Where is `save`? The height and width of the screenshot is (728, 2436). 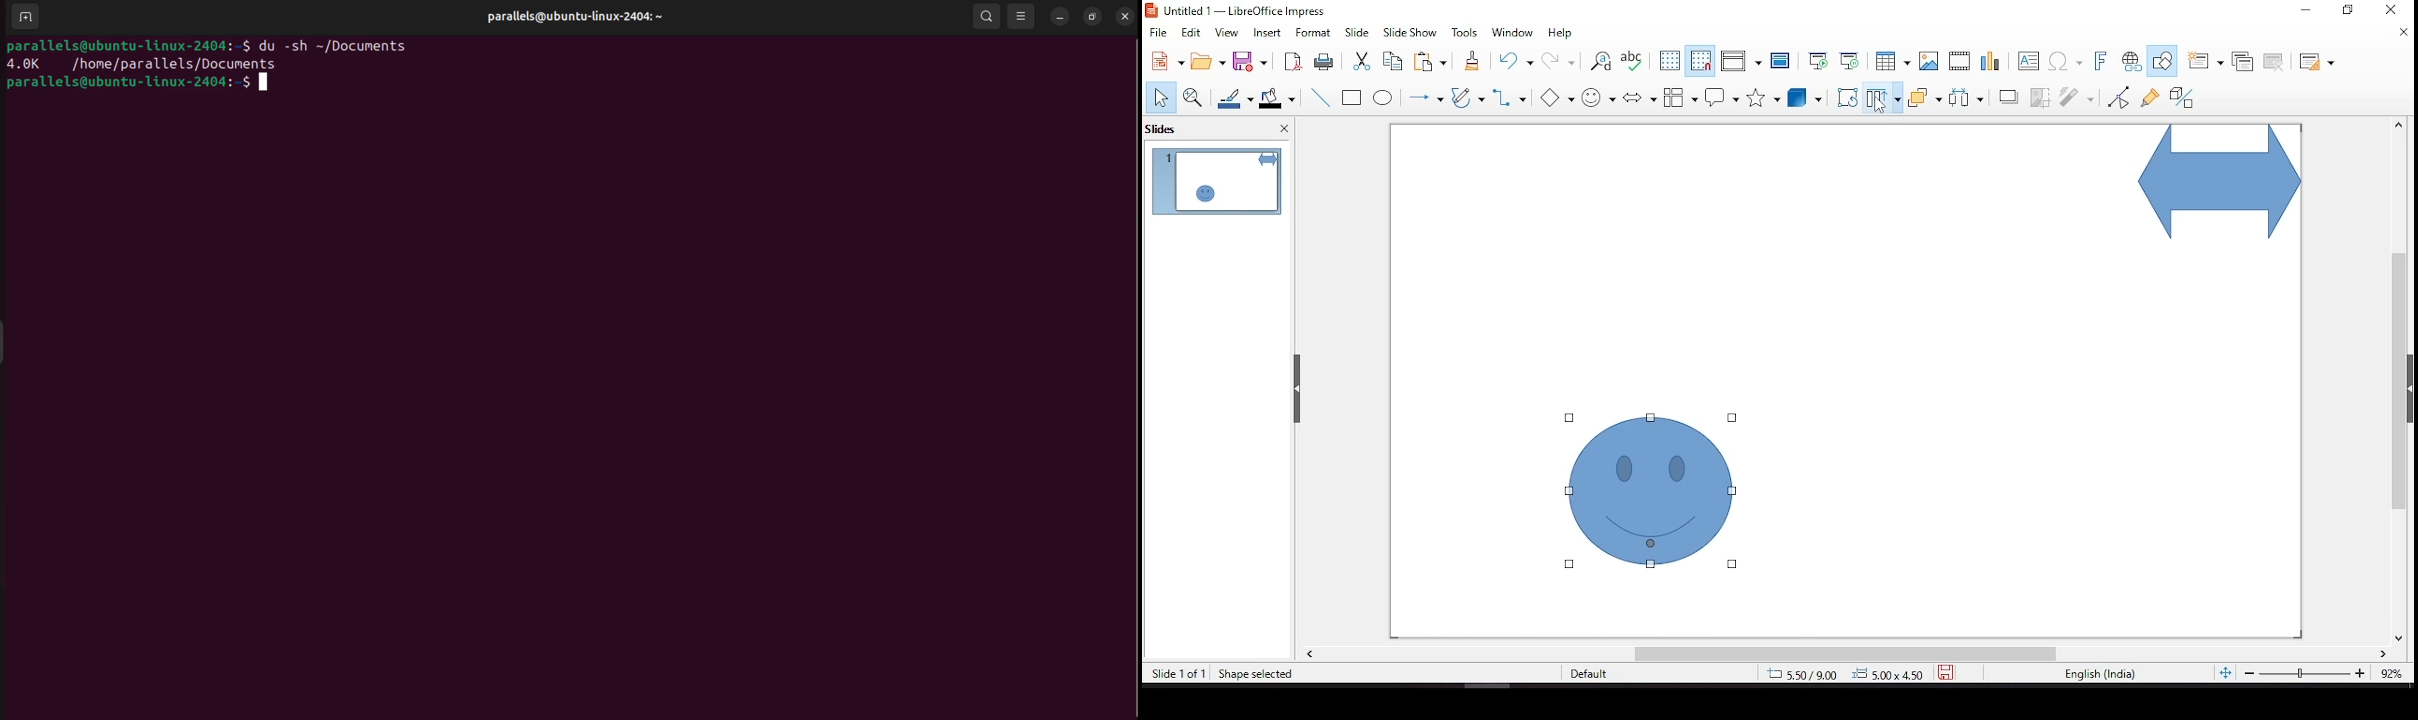
save is located at coordinates (1253, 62).